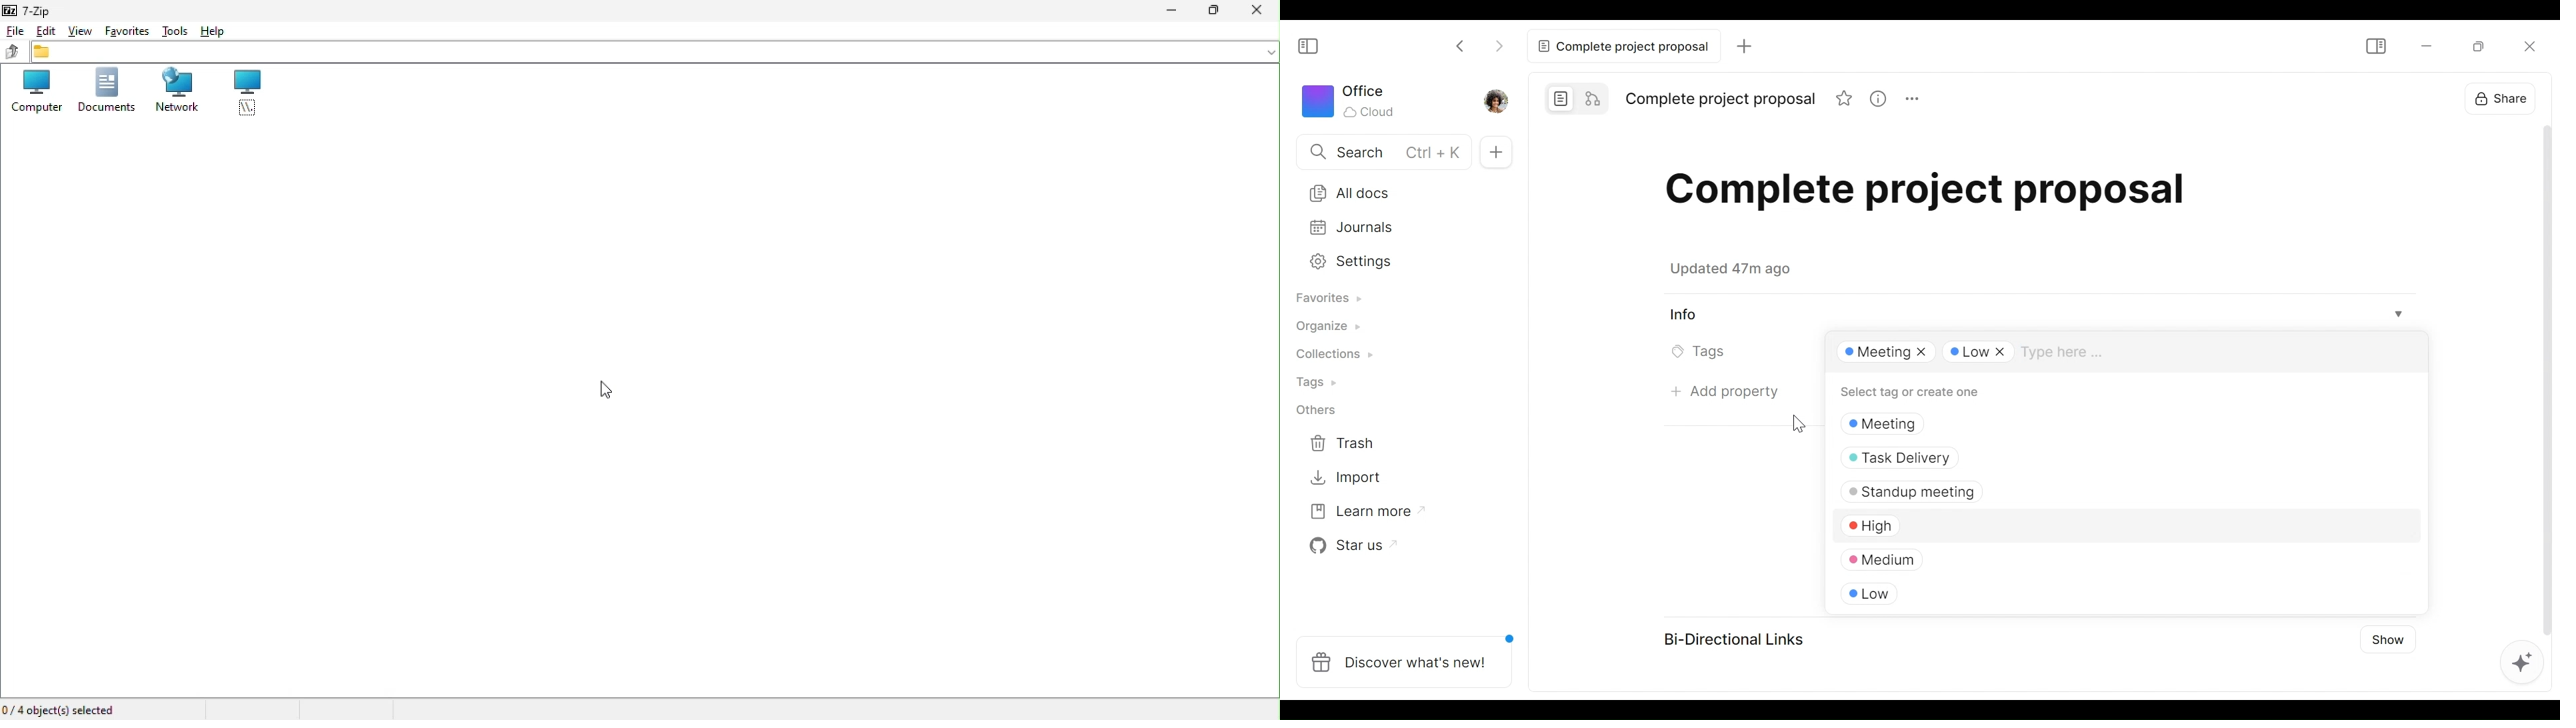  Describe the element at coordinates (2419, 478) in the screenshot. I see `Scroll` at that location.